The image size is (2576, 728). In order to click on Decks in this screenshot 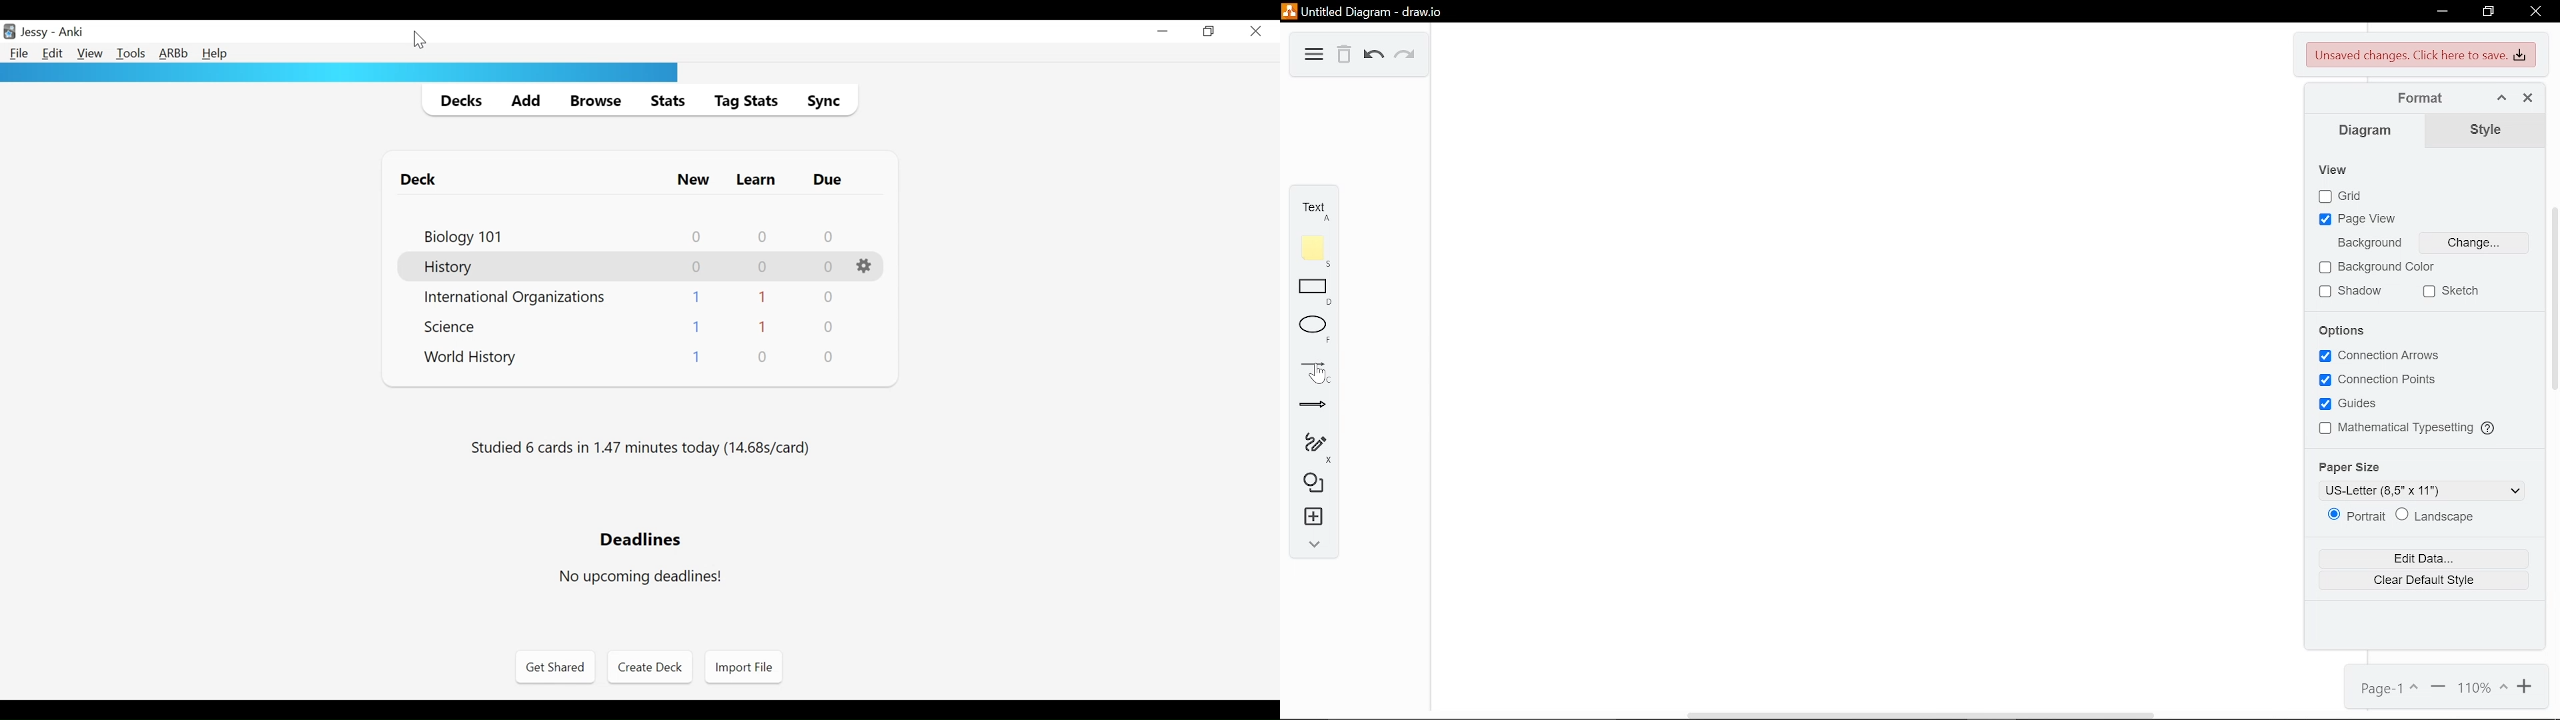, I will do `click(457, 99)`.